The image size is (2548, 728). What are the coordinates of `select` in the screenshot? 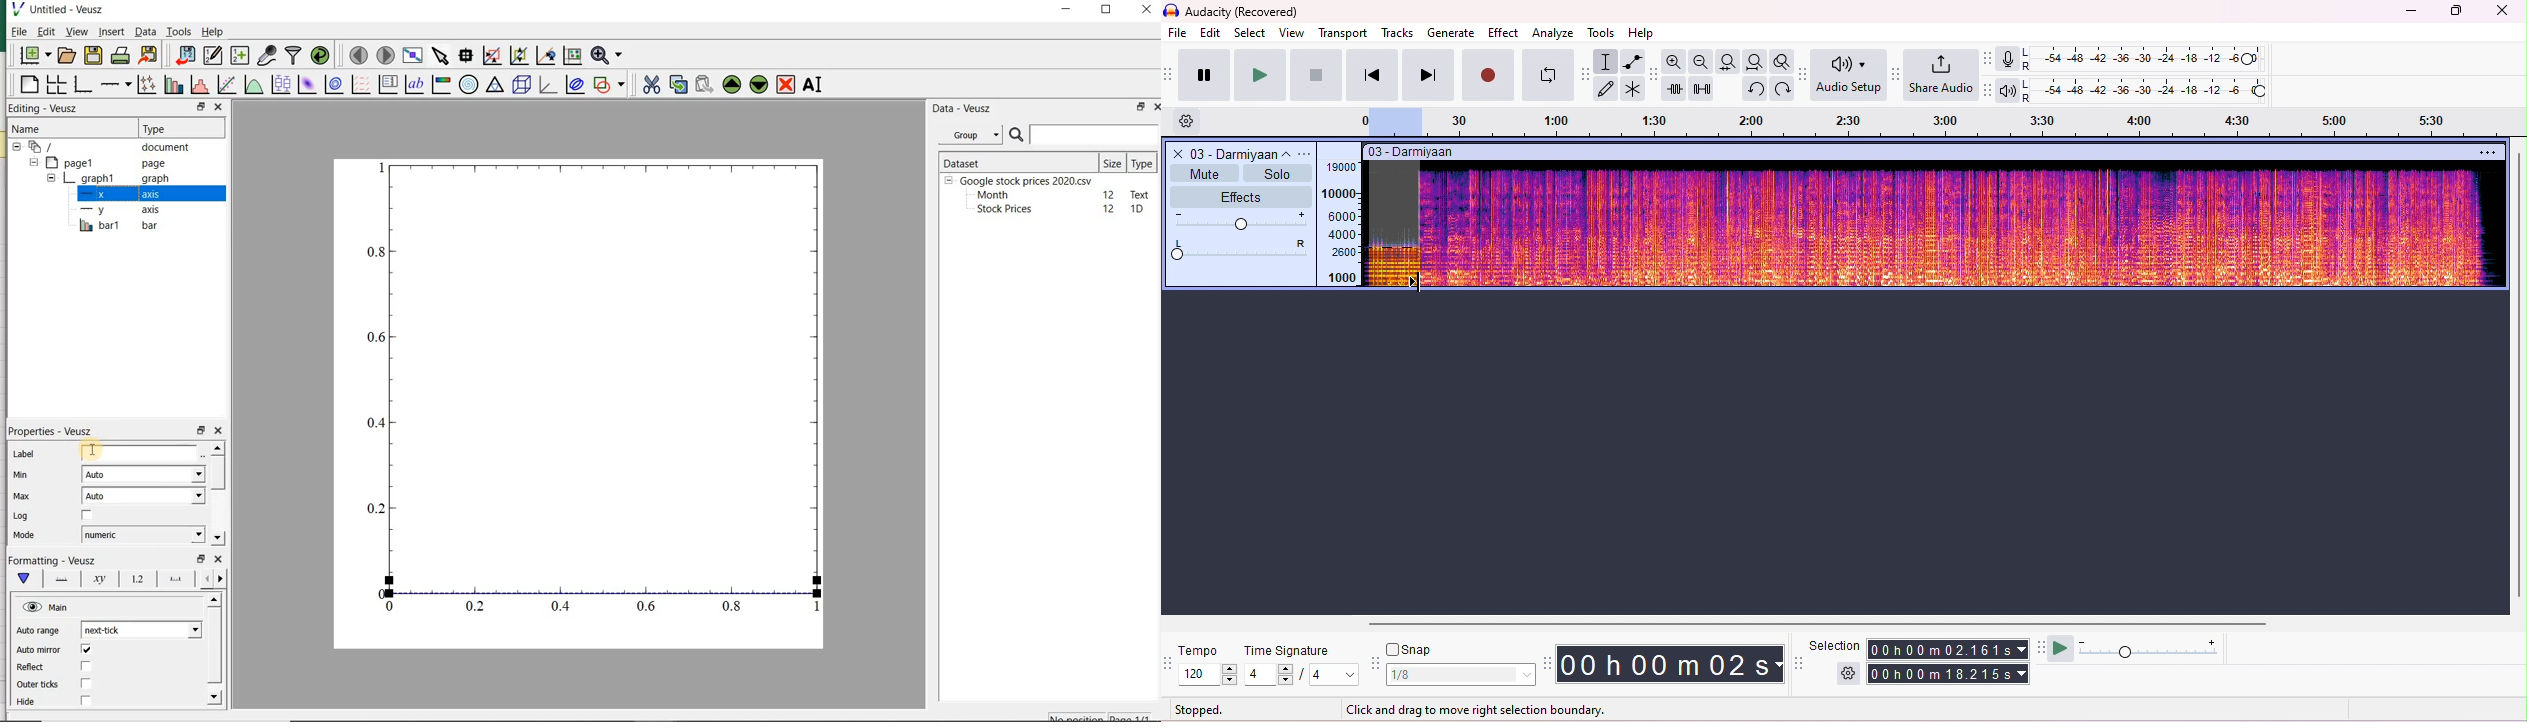 It's located at (1252, 34).